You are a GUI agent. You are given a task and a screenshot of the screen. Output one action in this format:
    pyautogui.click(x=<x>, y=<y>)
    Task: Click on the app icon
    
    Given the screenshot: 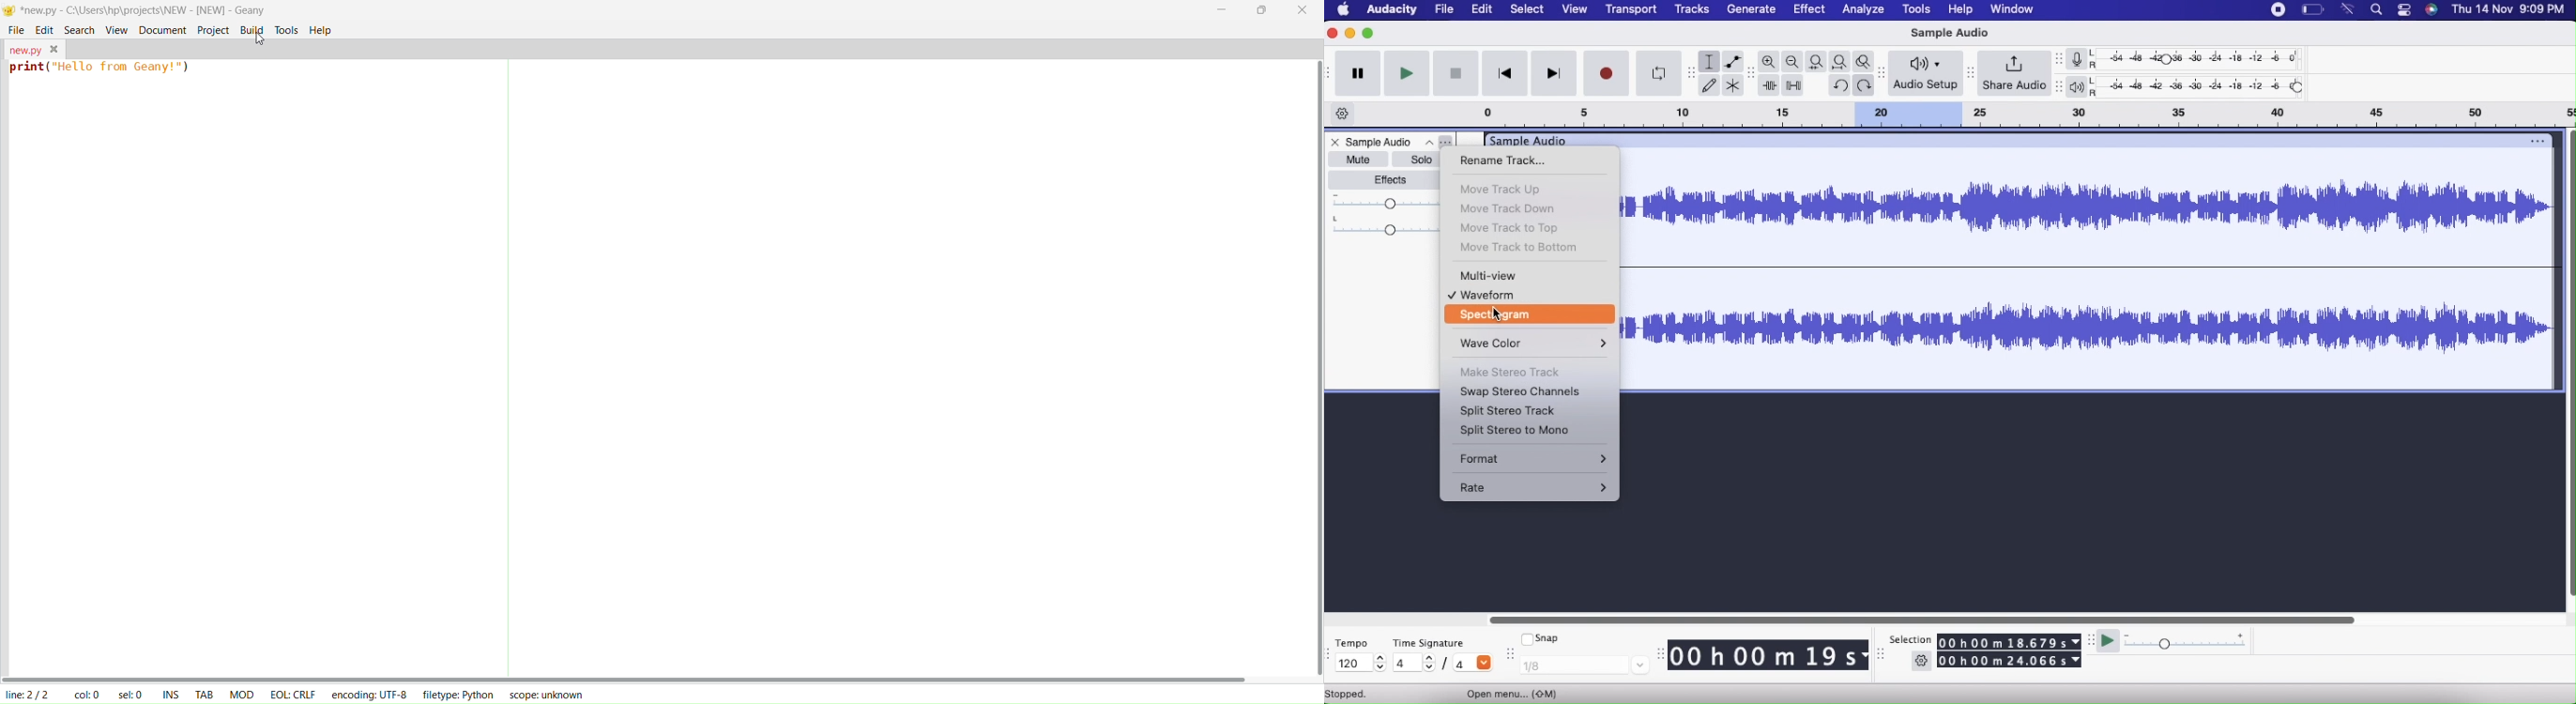 What is the action you would take?
    pyautogui.click(x=2431, y=10)
    